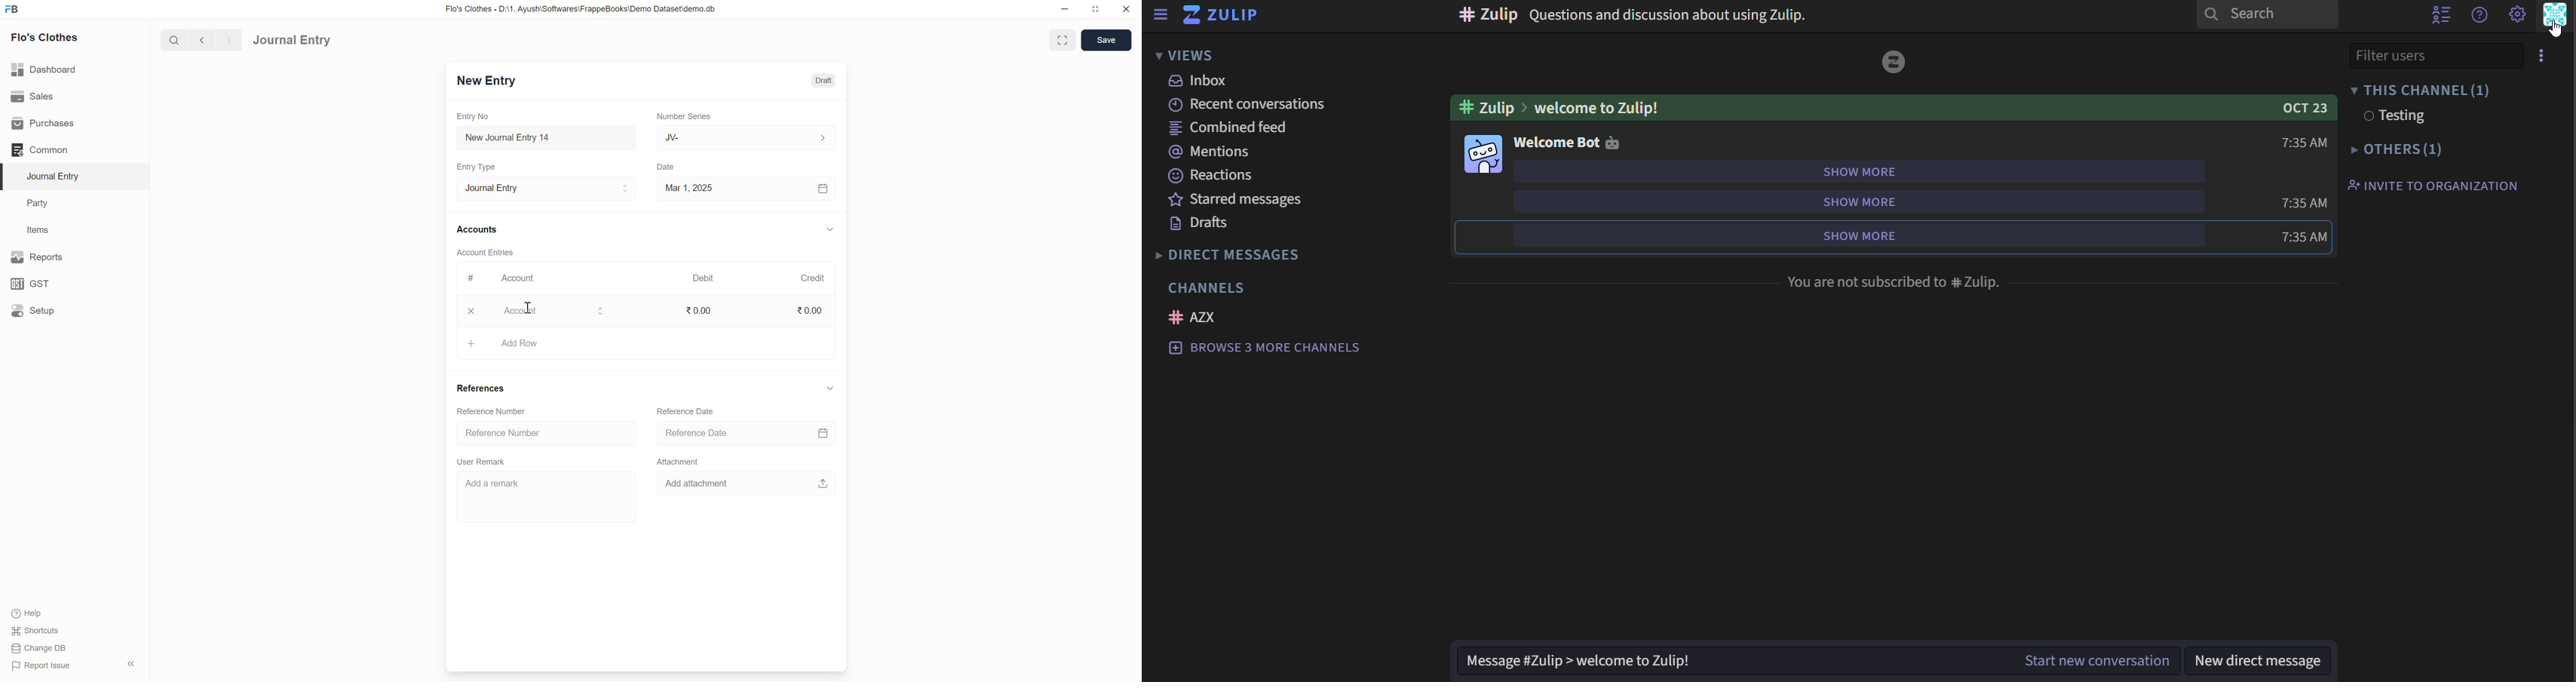 The height and width of the screenshot is (700, 2576). What do you see at coordinates (687, 411) in the screenshot?
I see `Reference Date` at bounding box center [687, 411].